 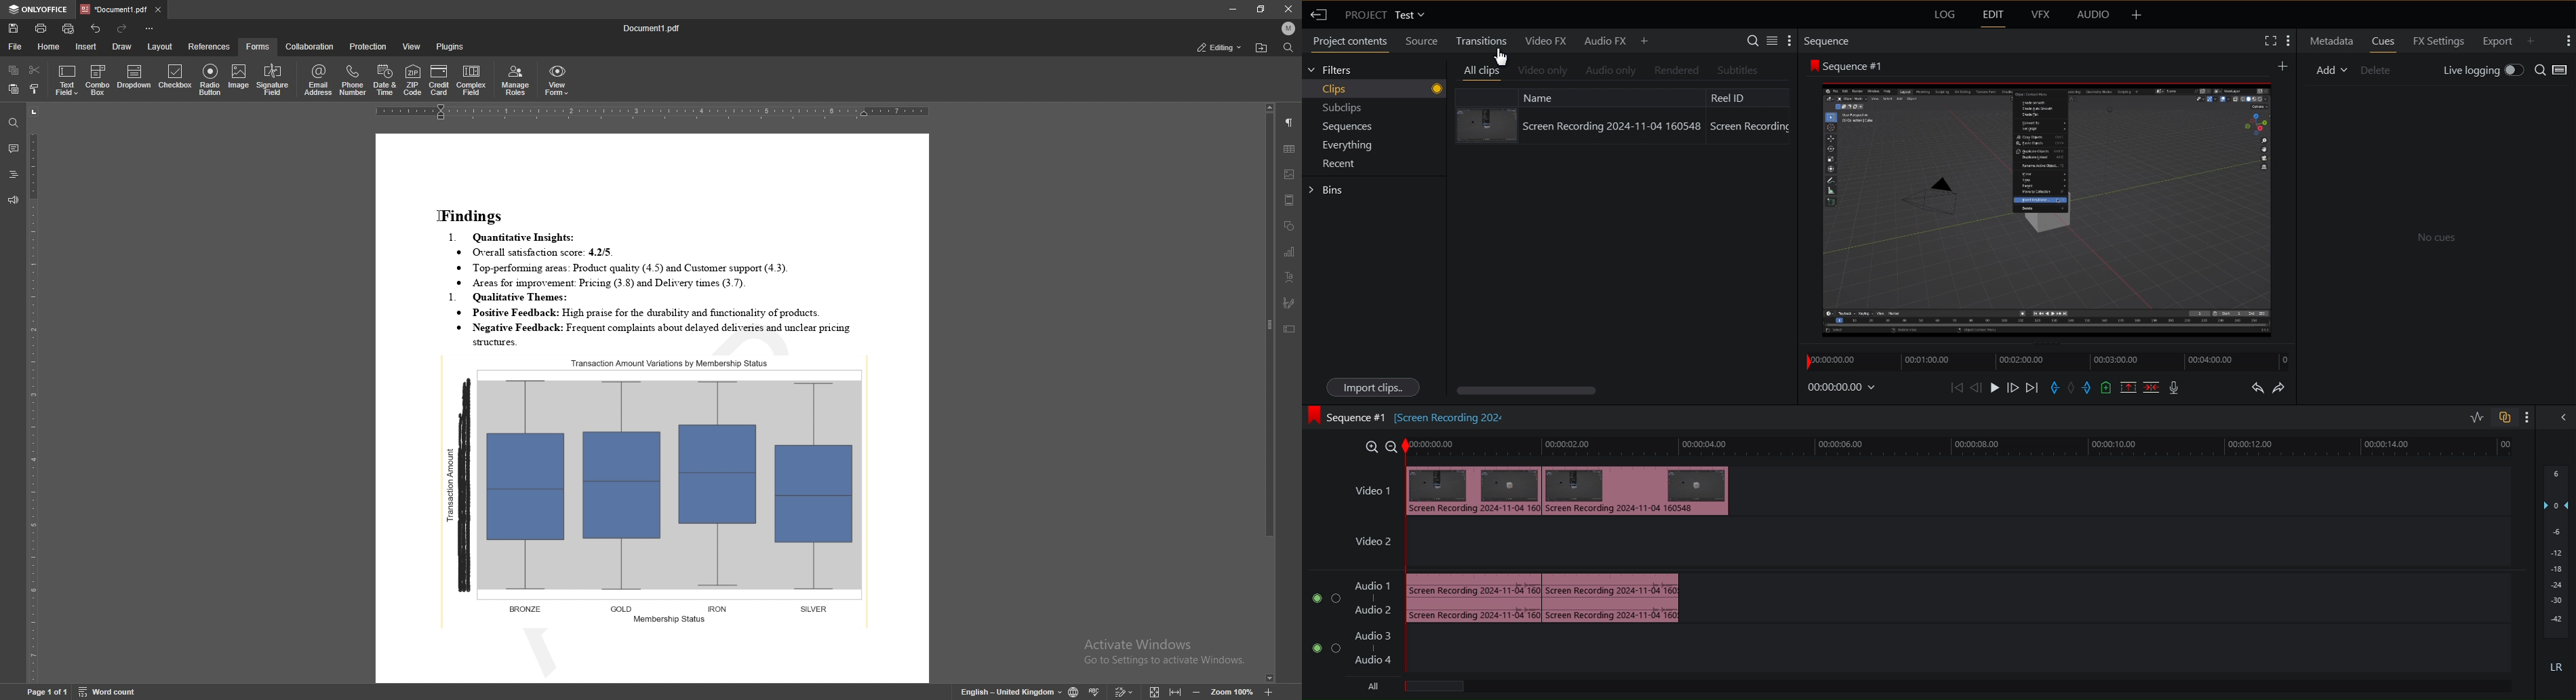 What do you see at coordinates (2073, 388) in the screenshot?
I see `Remove Marker` at bounding box center [2073, 388].